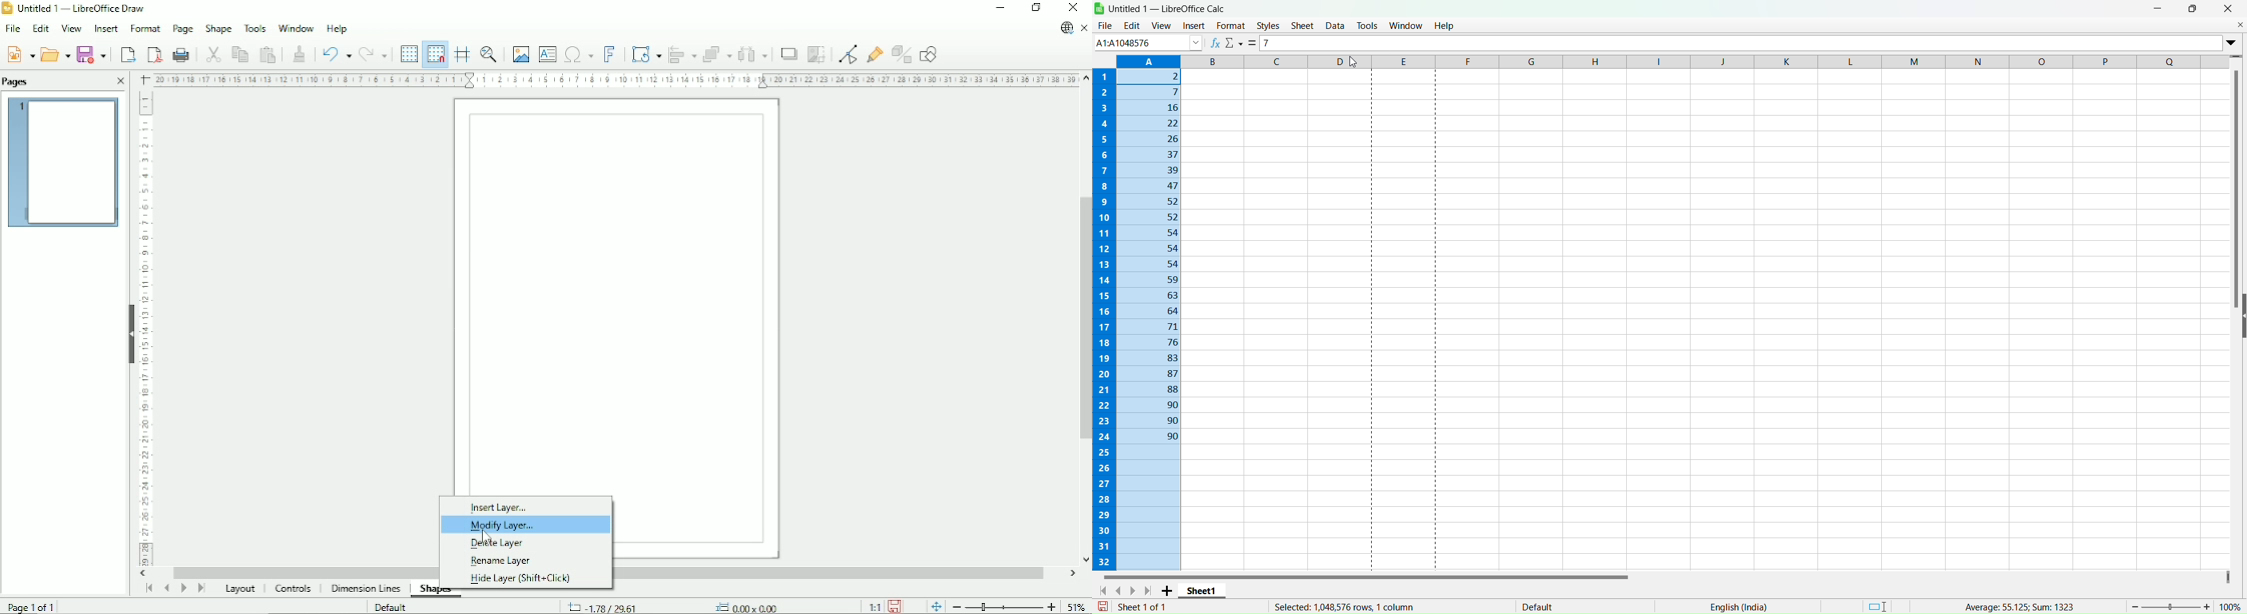 Image resolution: width=2268 pixels, height=616 pixels. What do you see at coordinates (1004, 607) in the screenshot?
I see `Zoom out/in` at bounding box center [1004, 607].